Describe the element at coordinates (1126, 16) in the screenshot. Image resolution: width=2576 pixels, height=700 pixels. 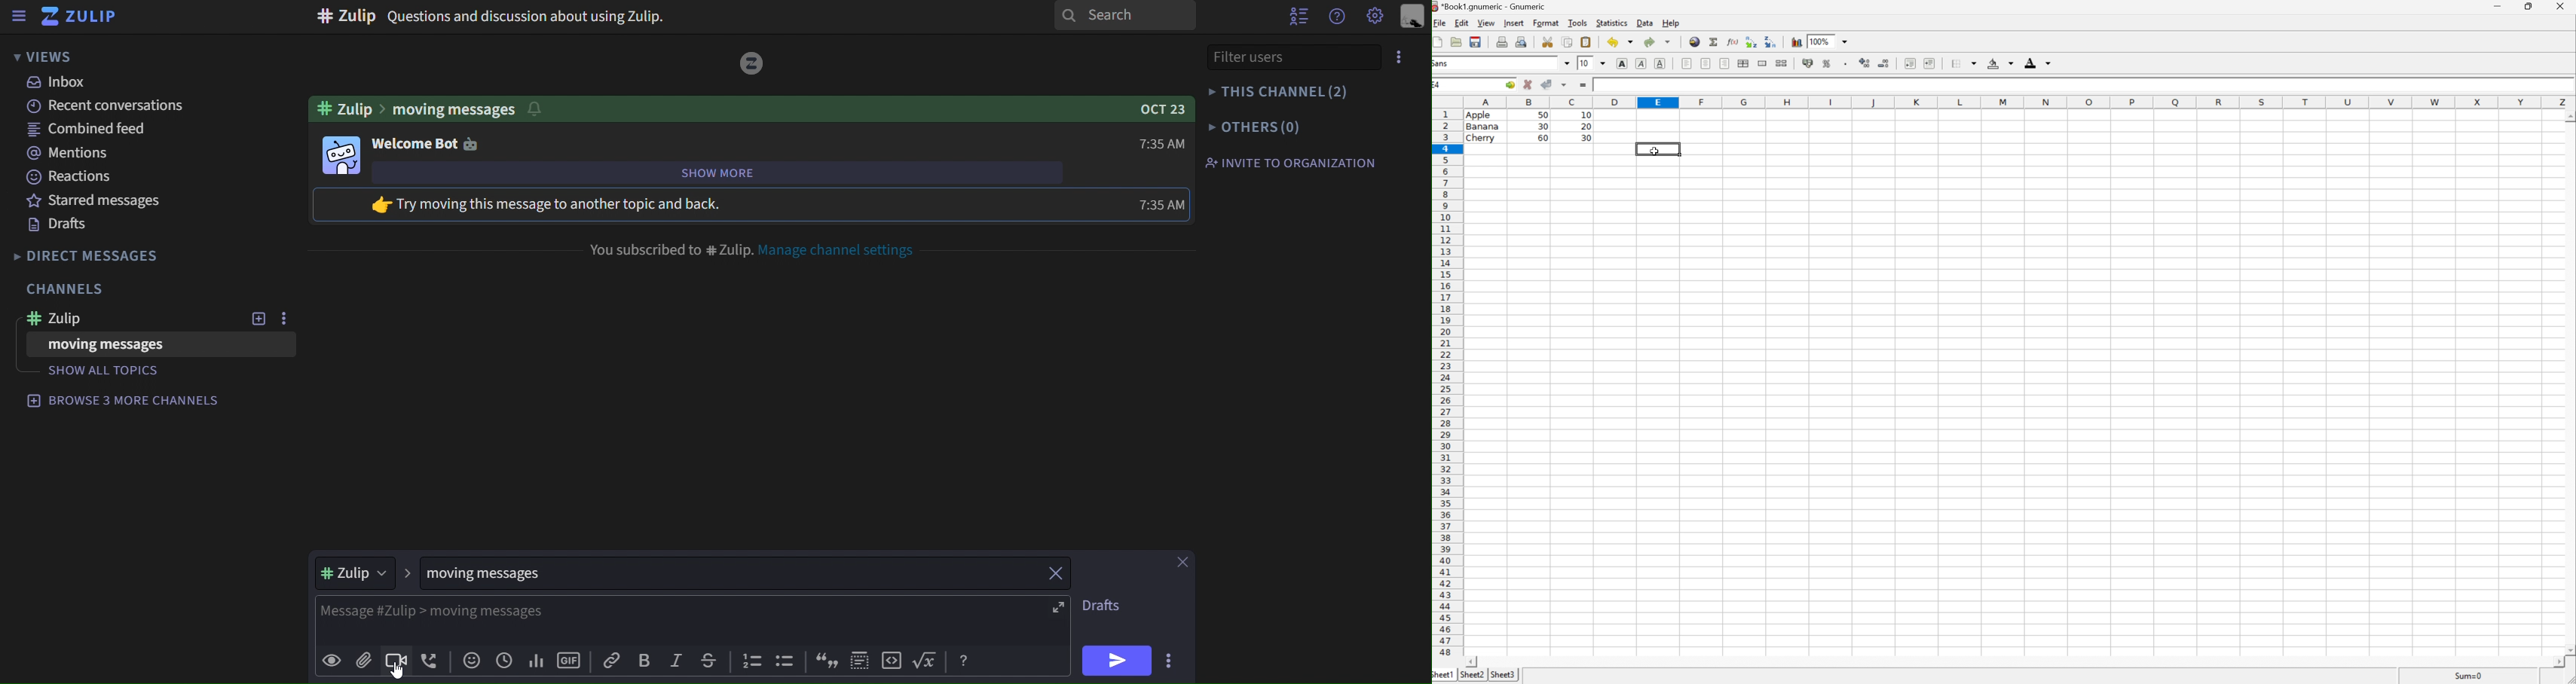
I see `search` at that location.